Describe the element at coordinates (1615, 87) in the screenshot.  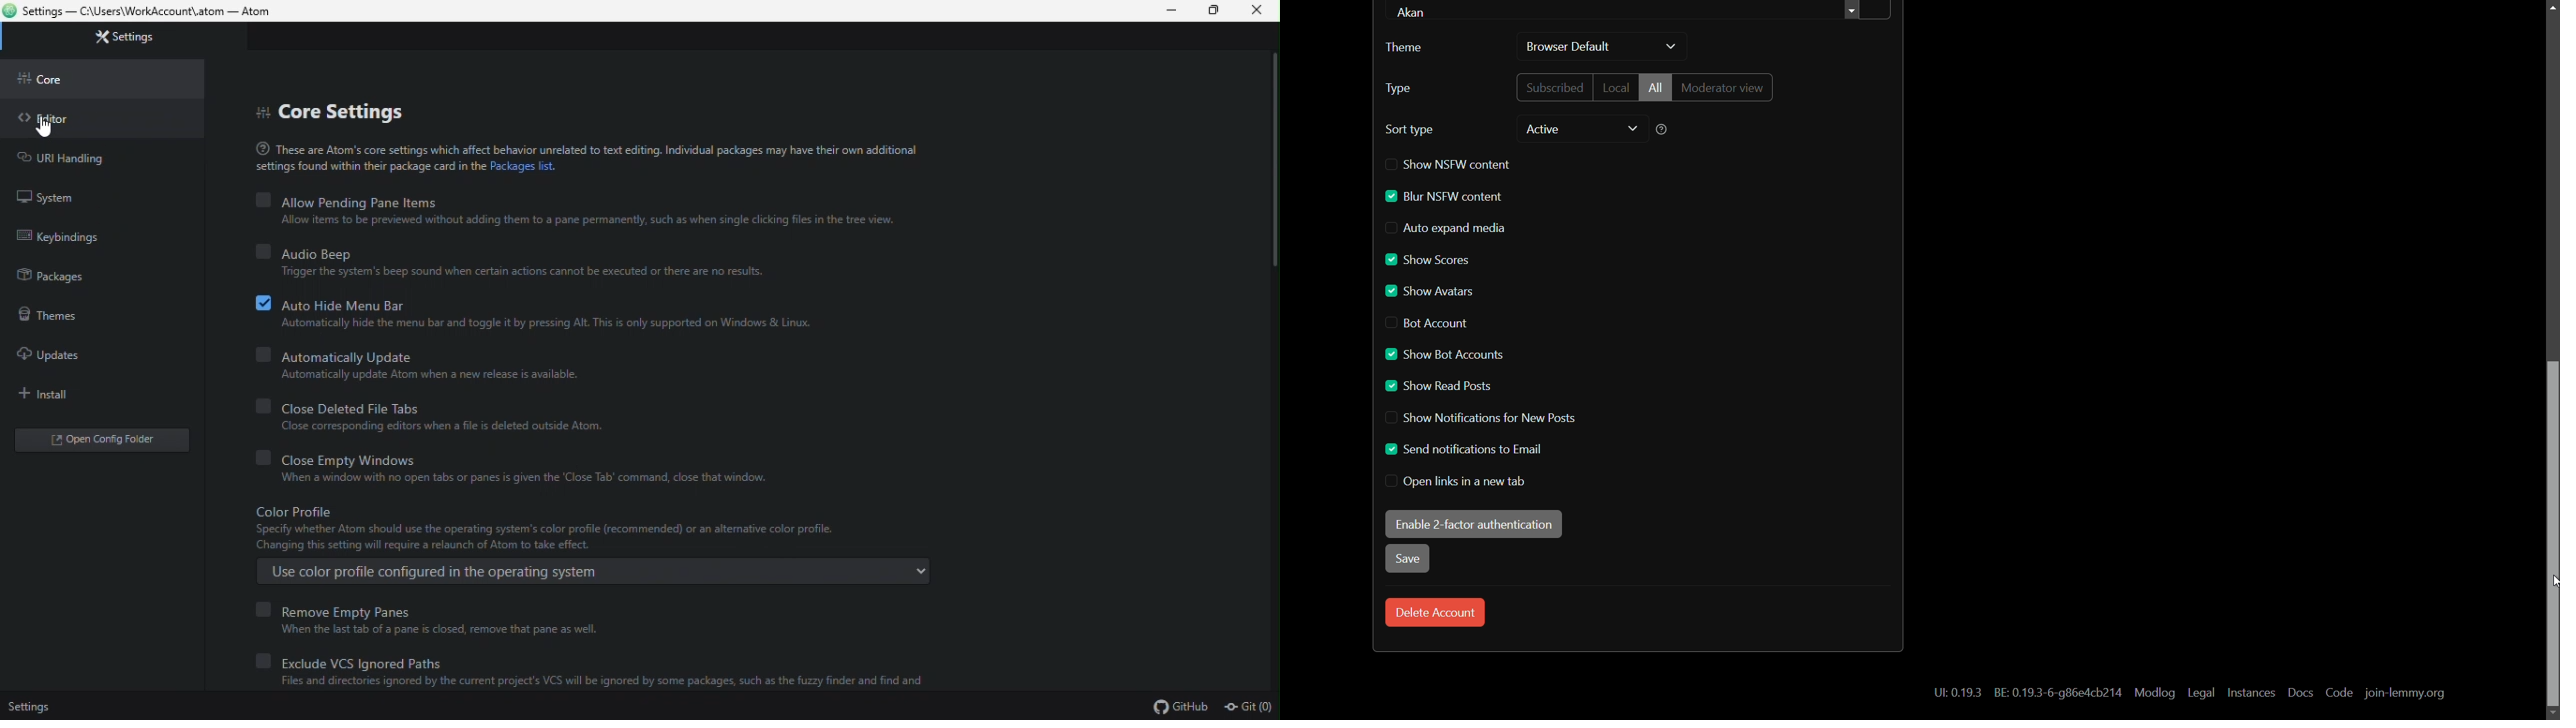
I see `local` at that location.